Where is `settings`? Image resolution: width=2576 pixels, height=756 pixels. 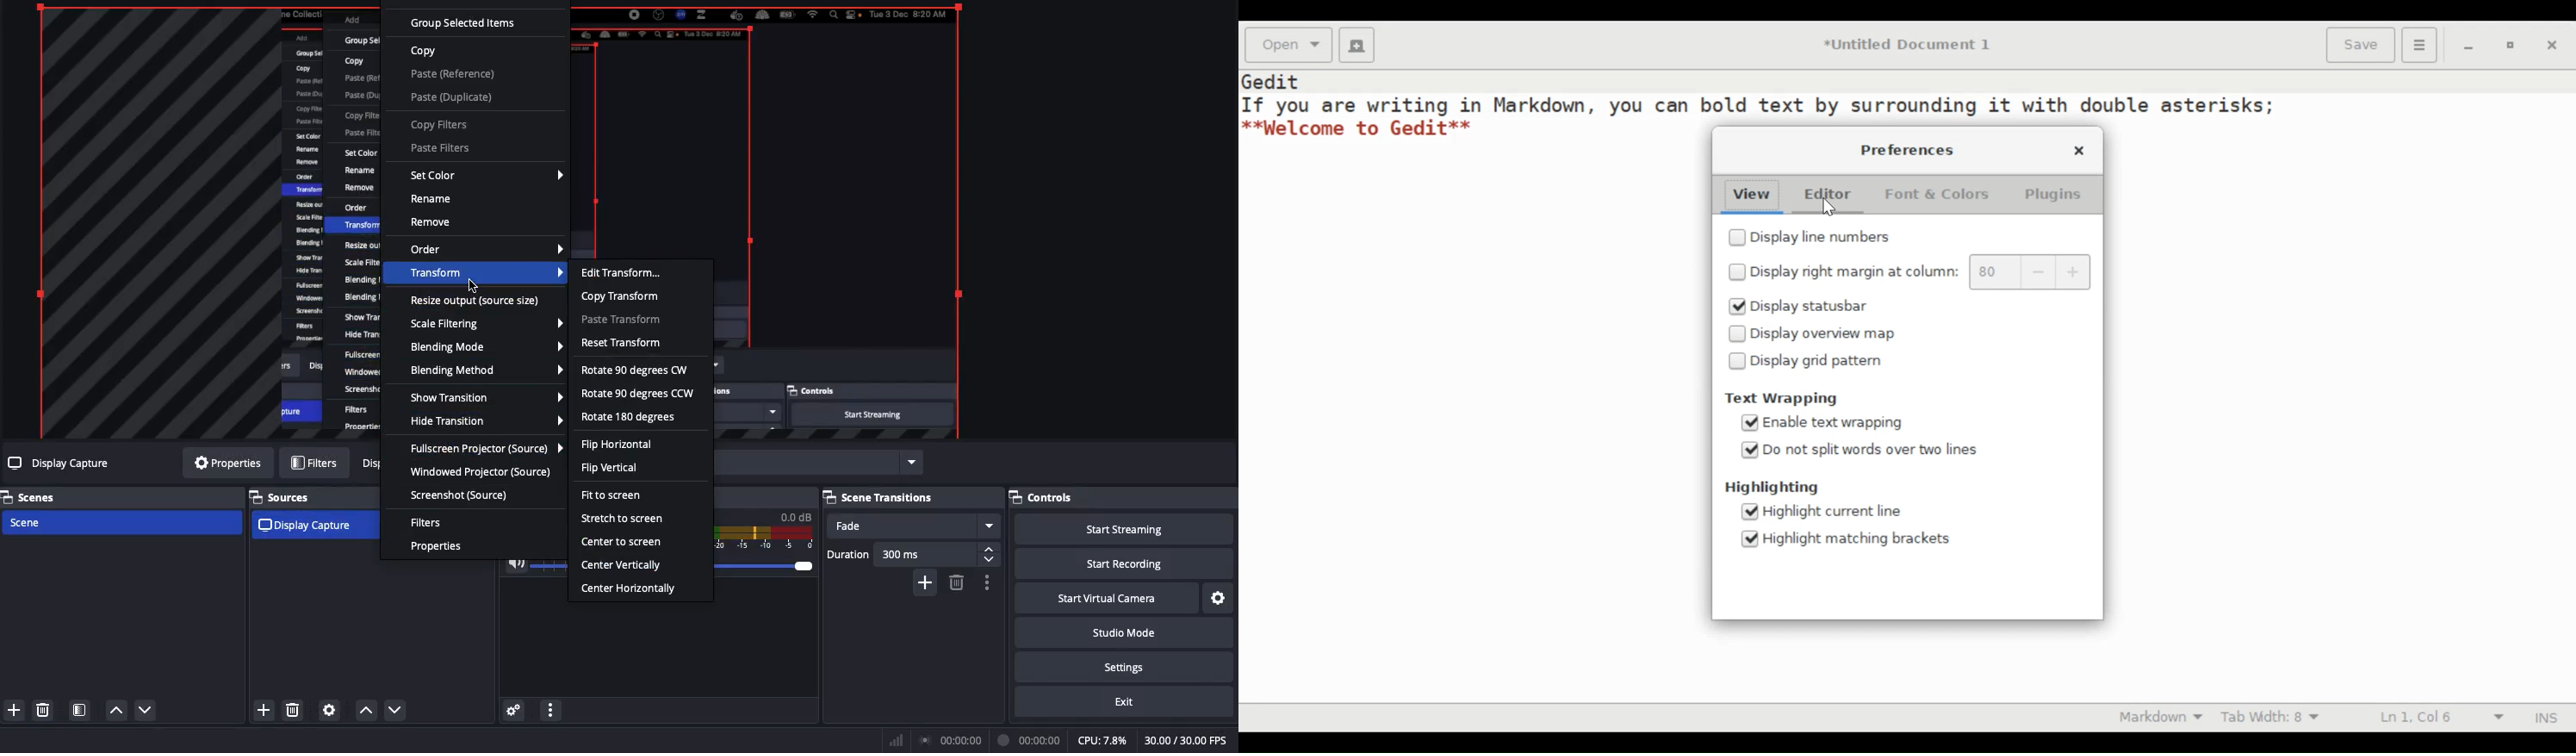
settings is located at coordinates (330, 709).